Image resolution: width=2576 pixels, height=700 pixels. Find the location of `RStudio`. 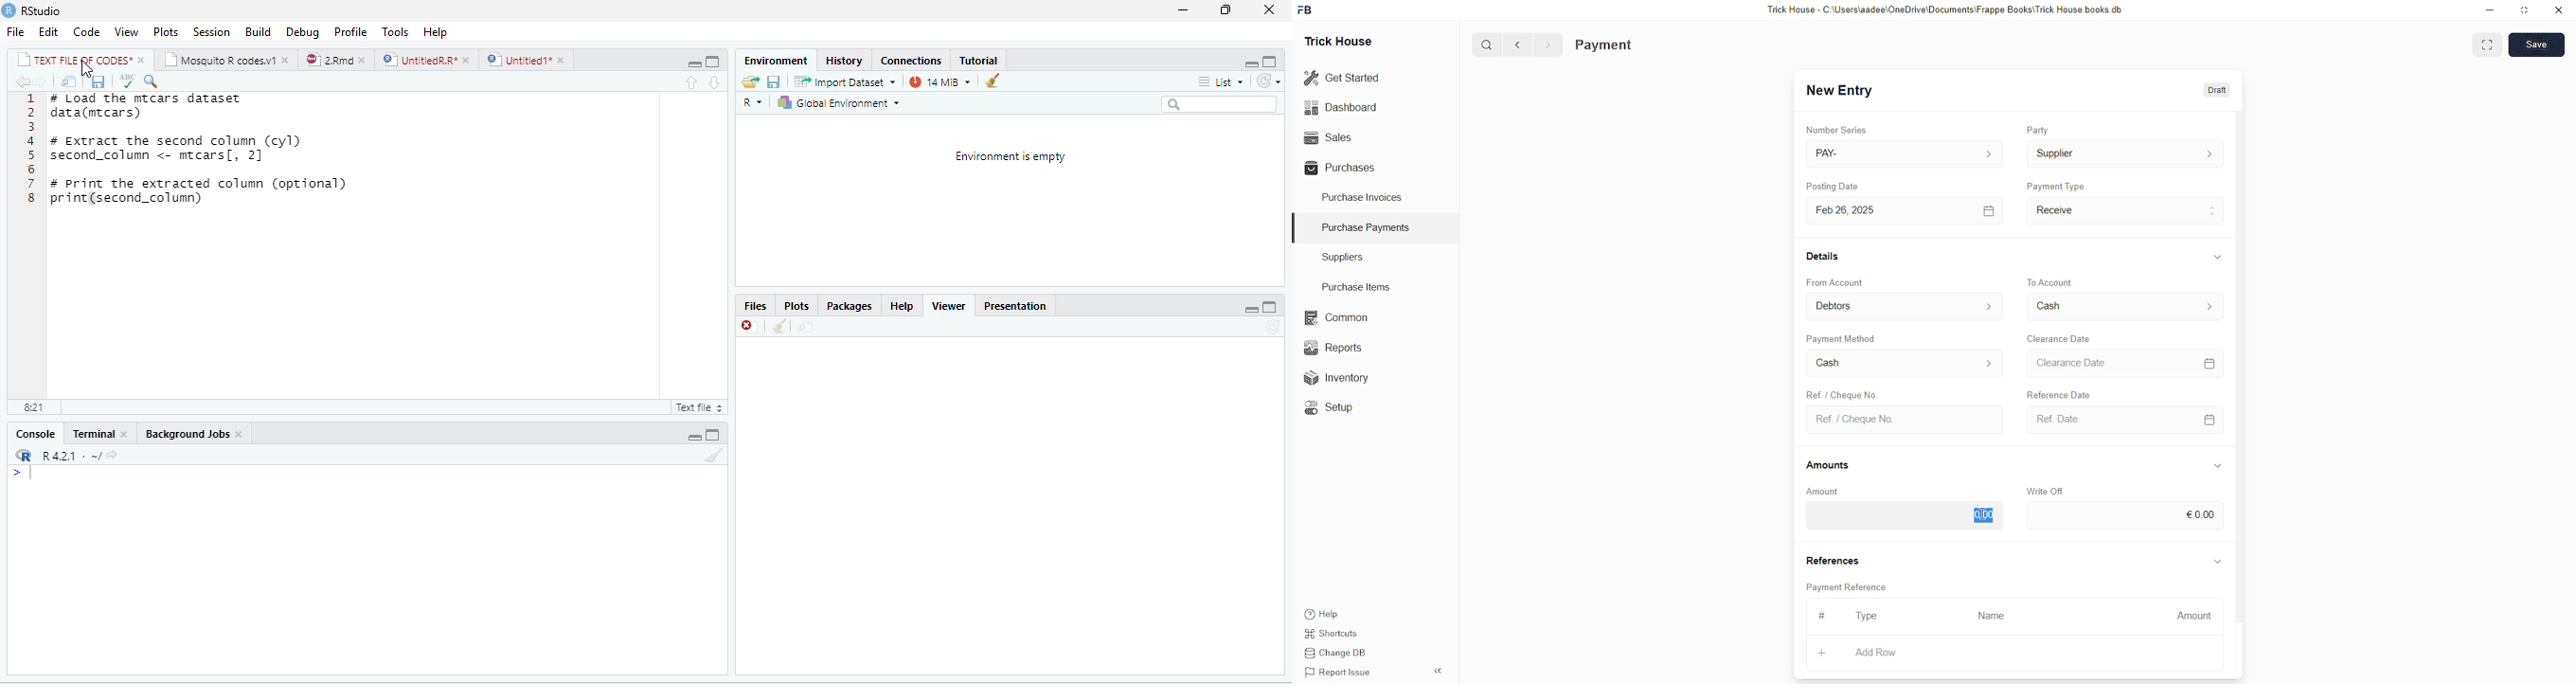

RStudio is located at coordinates (47, 11).